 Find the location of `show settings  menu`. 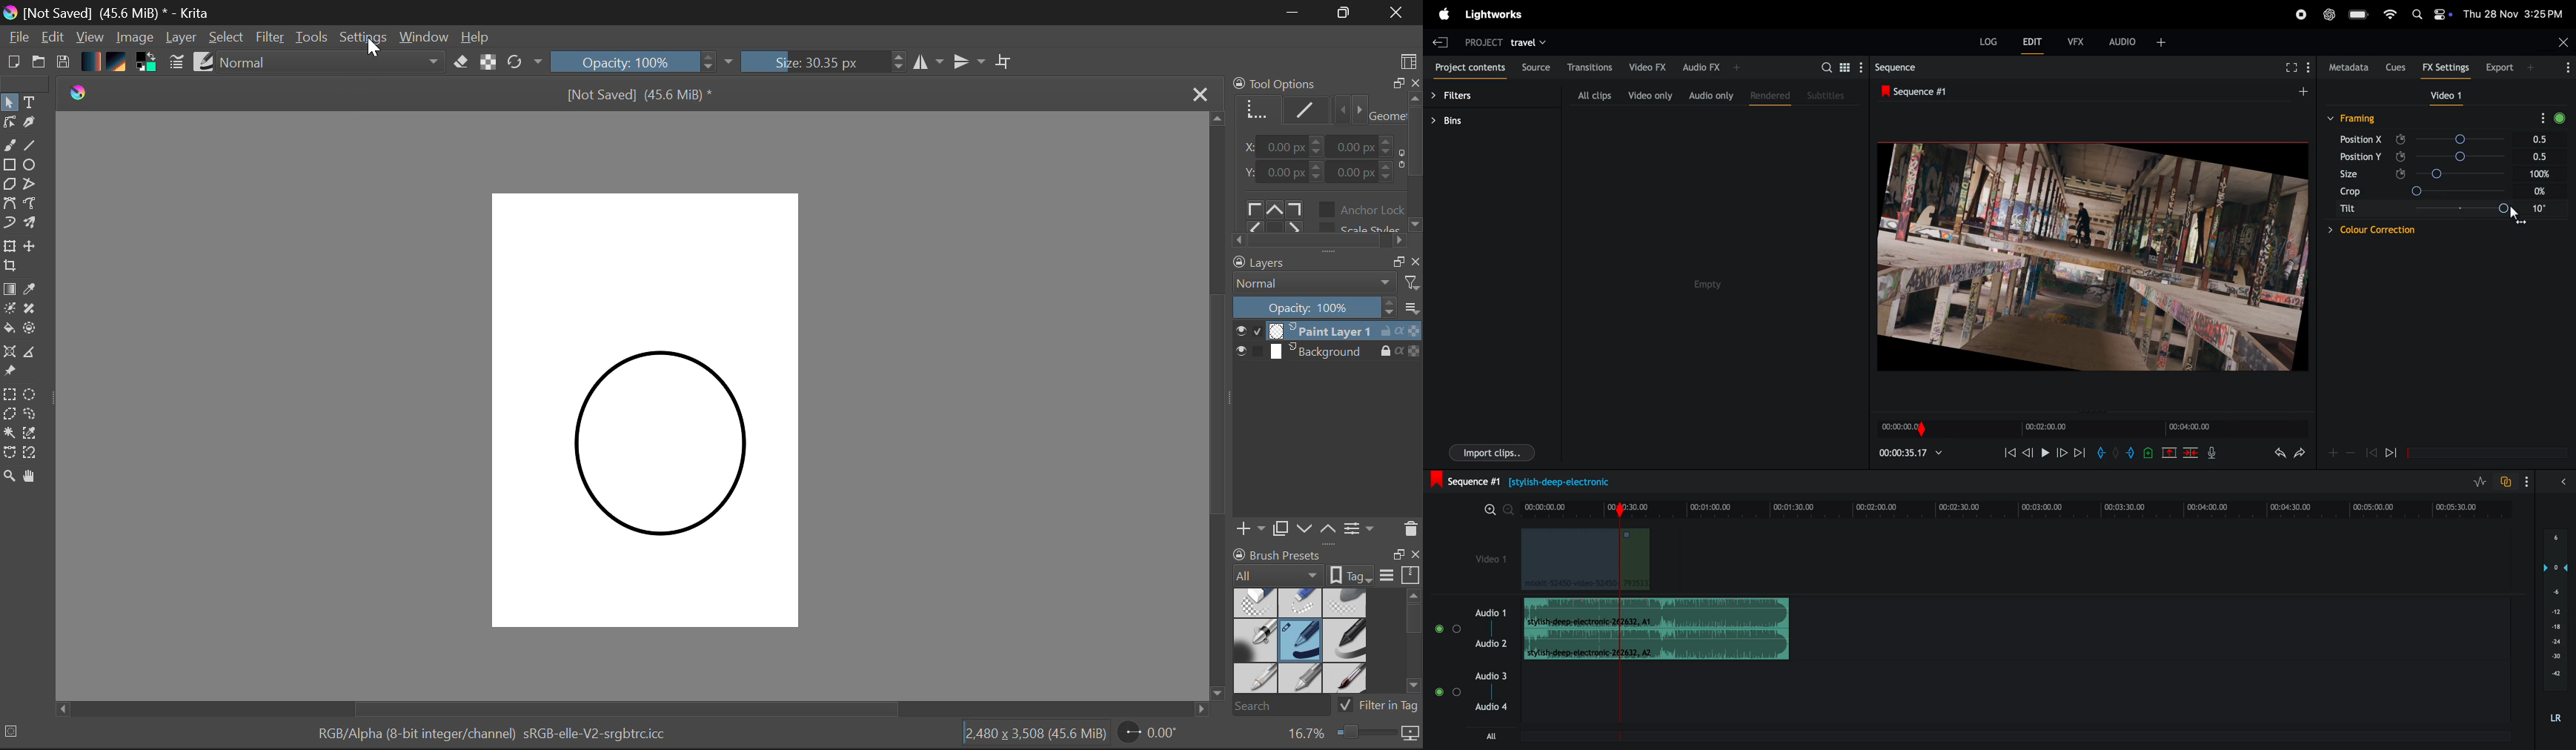

show settings  menu is located at coordinates (2540, 118).